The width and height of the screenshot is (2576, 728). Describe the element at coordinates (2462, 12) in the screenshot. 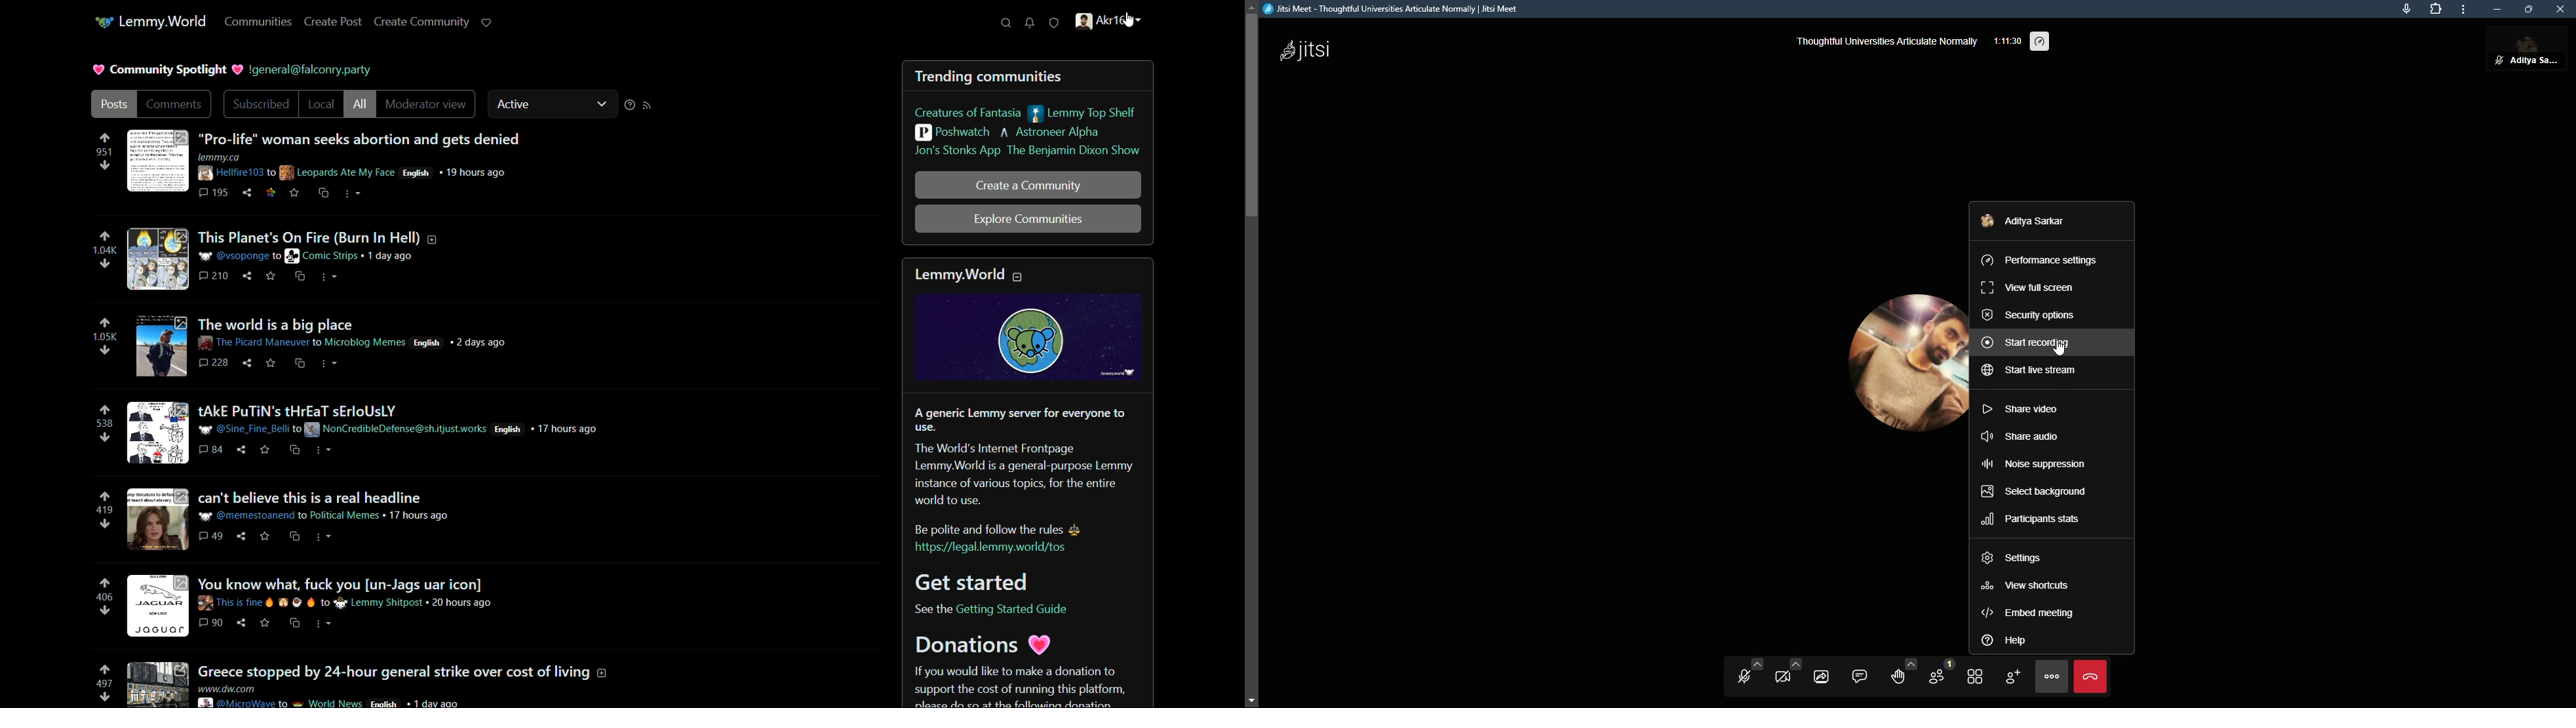

I see `more` at that location.